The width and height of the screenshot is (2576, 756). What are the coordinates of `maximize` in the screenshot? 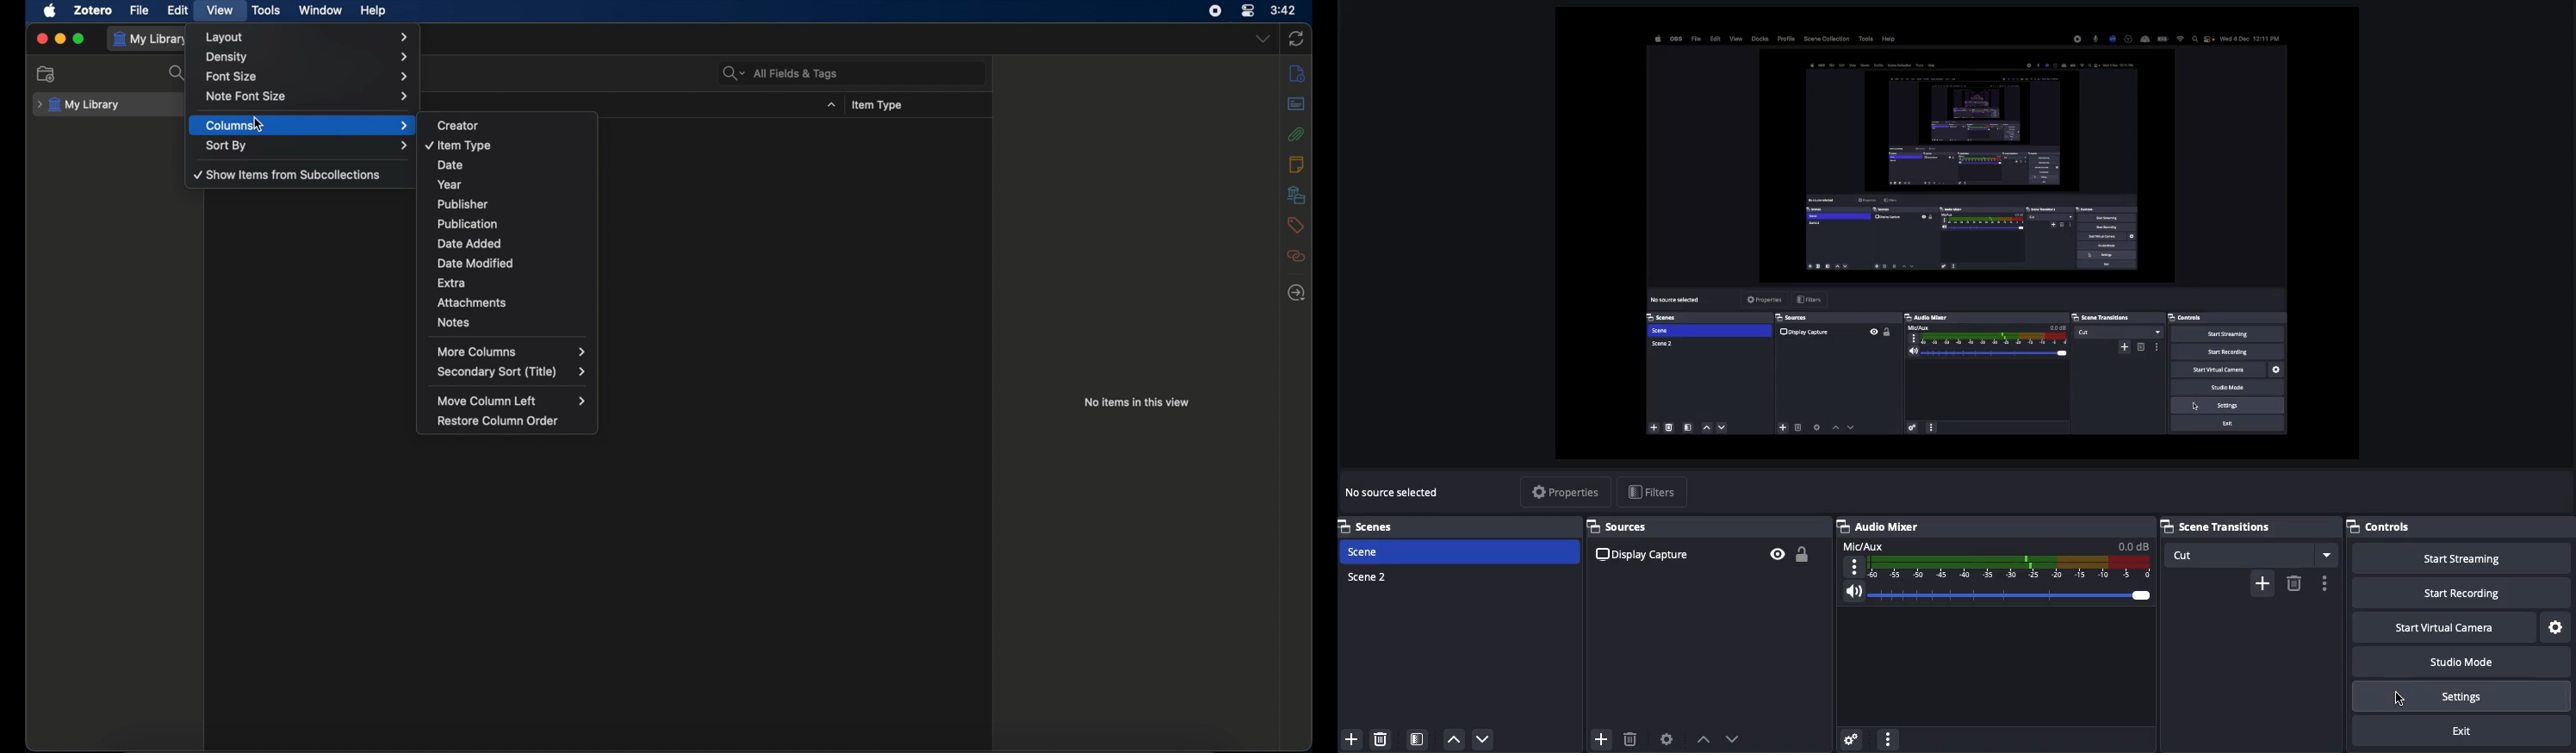 It's located at (79, 39).